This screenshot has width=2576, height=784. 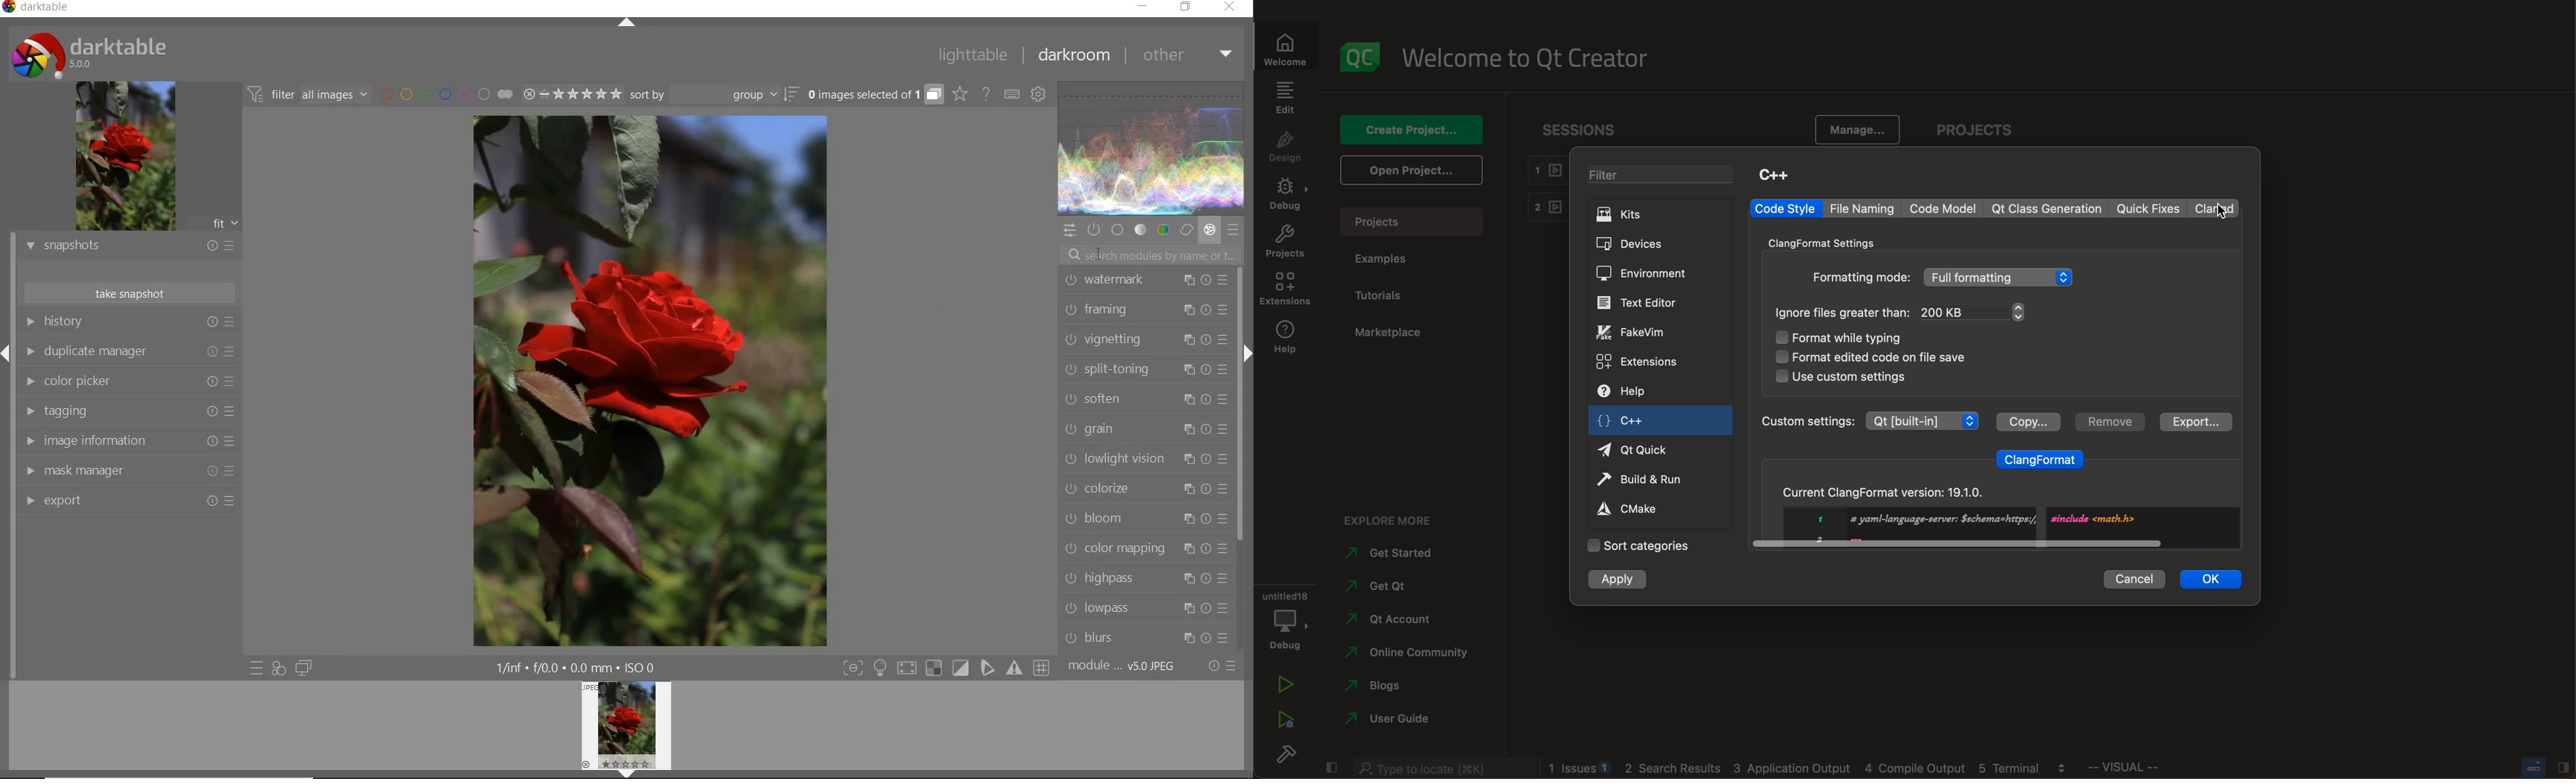 What do you see at coordinates (1144, 519) in the screenshot?
I see `bloom` at bounding box center [1144, 519].